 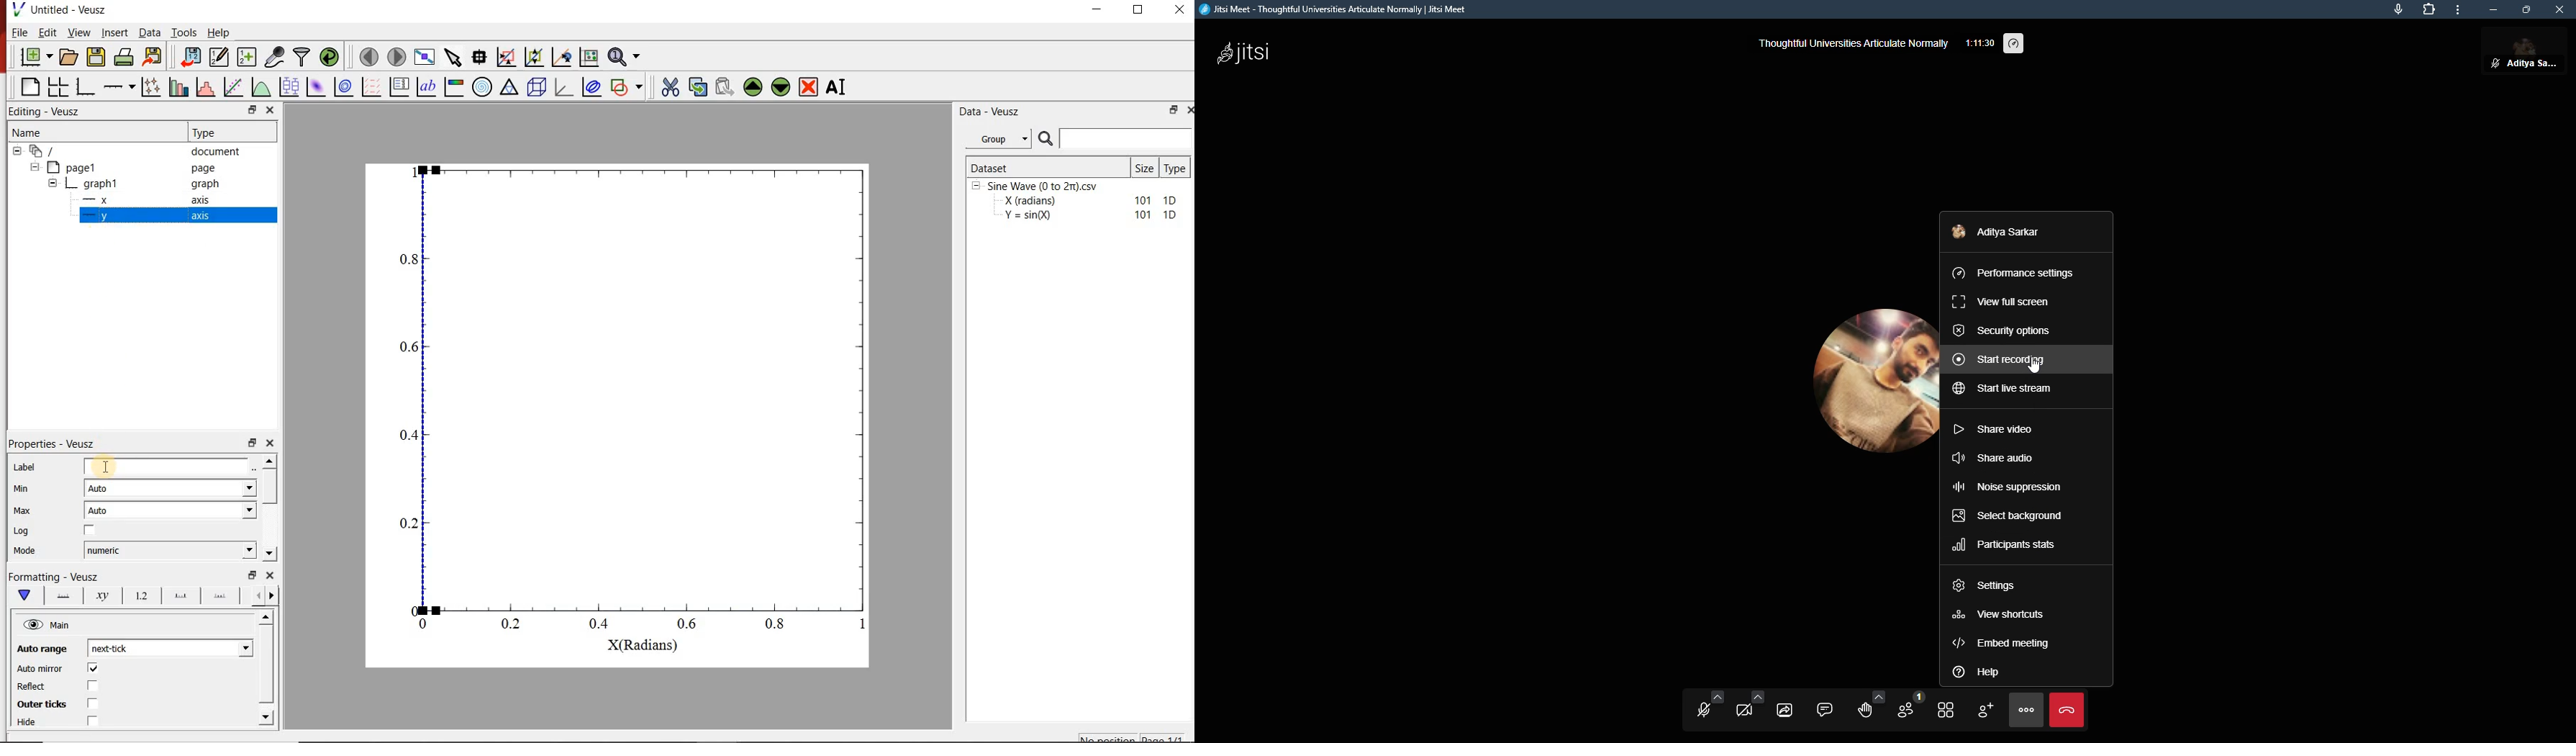 I want to click on security options, so click(x=2005, y=330).